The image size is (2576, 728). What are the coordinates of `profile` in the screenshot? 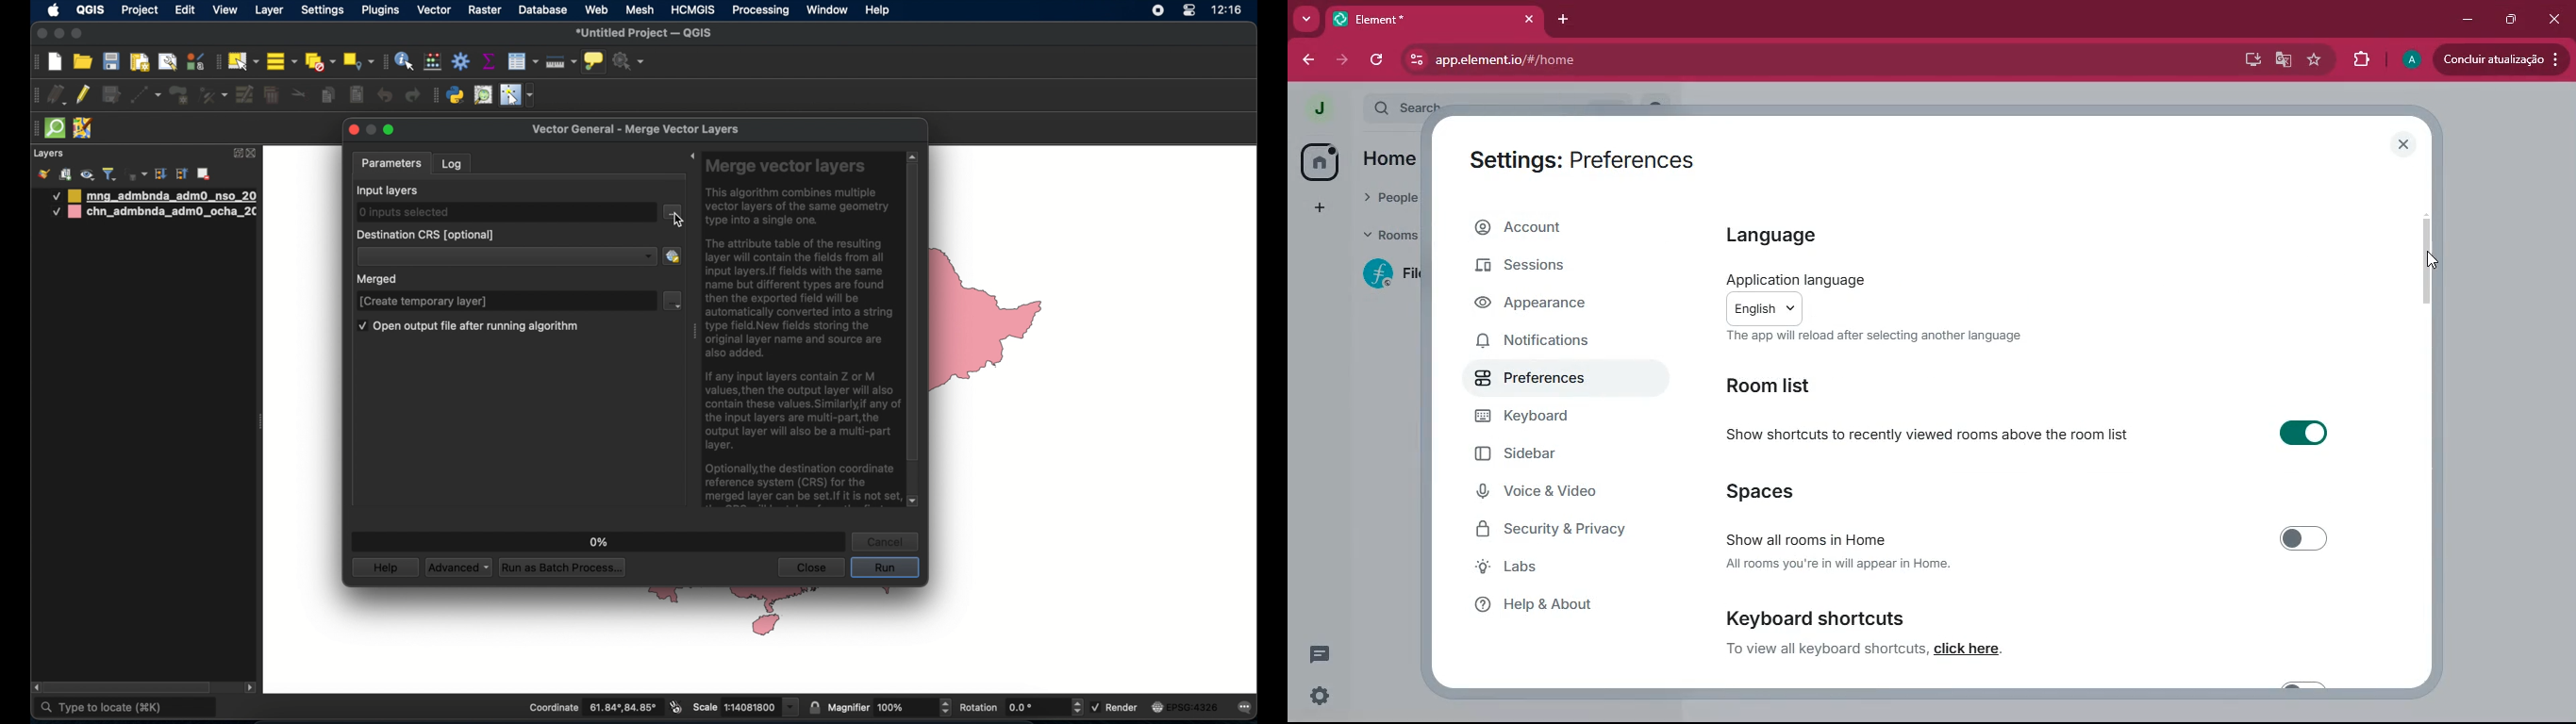 It's located at (2407, 59).